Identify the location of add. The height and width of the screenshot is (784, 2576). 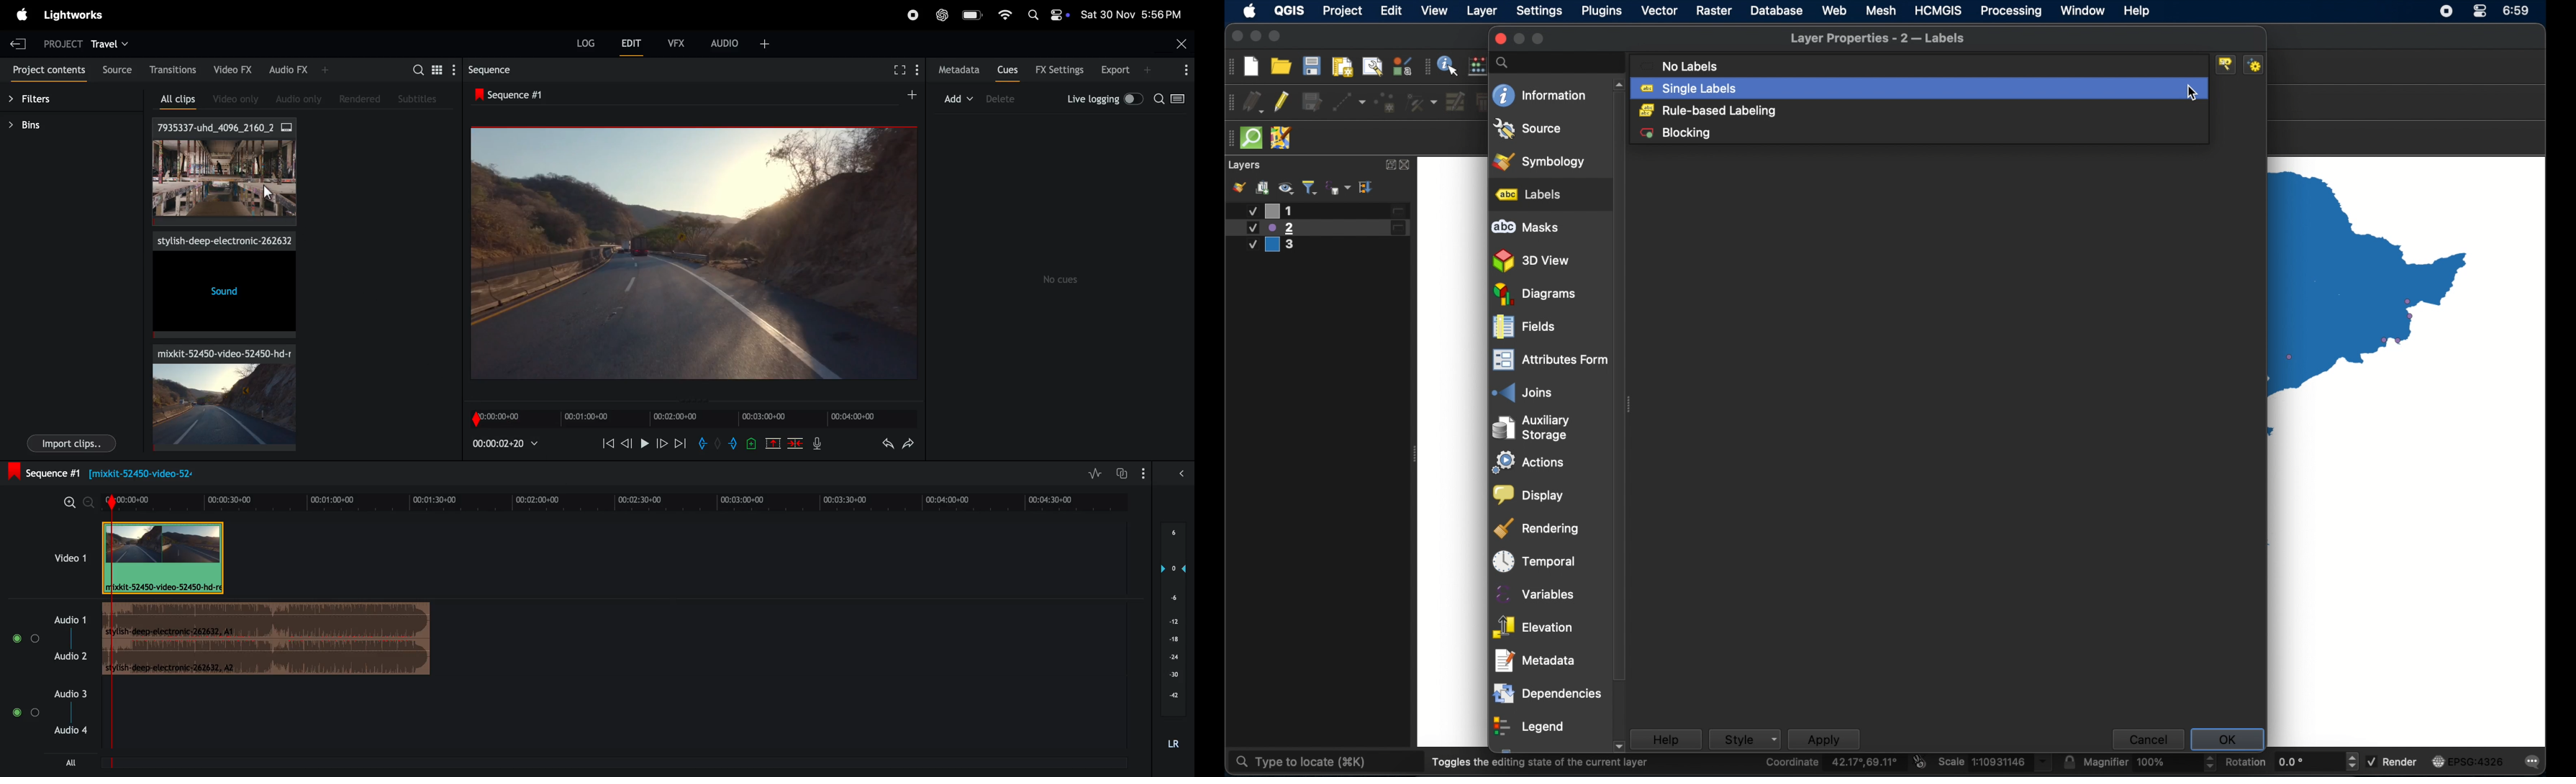
(958, 98).